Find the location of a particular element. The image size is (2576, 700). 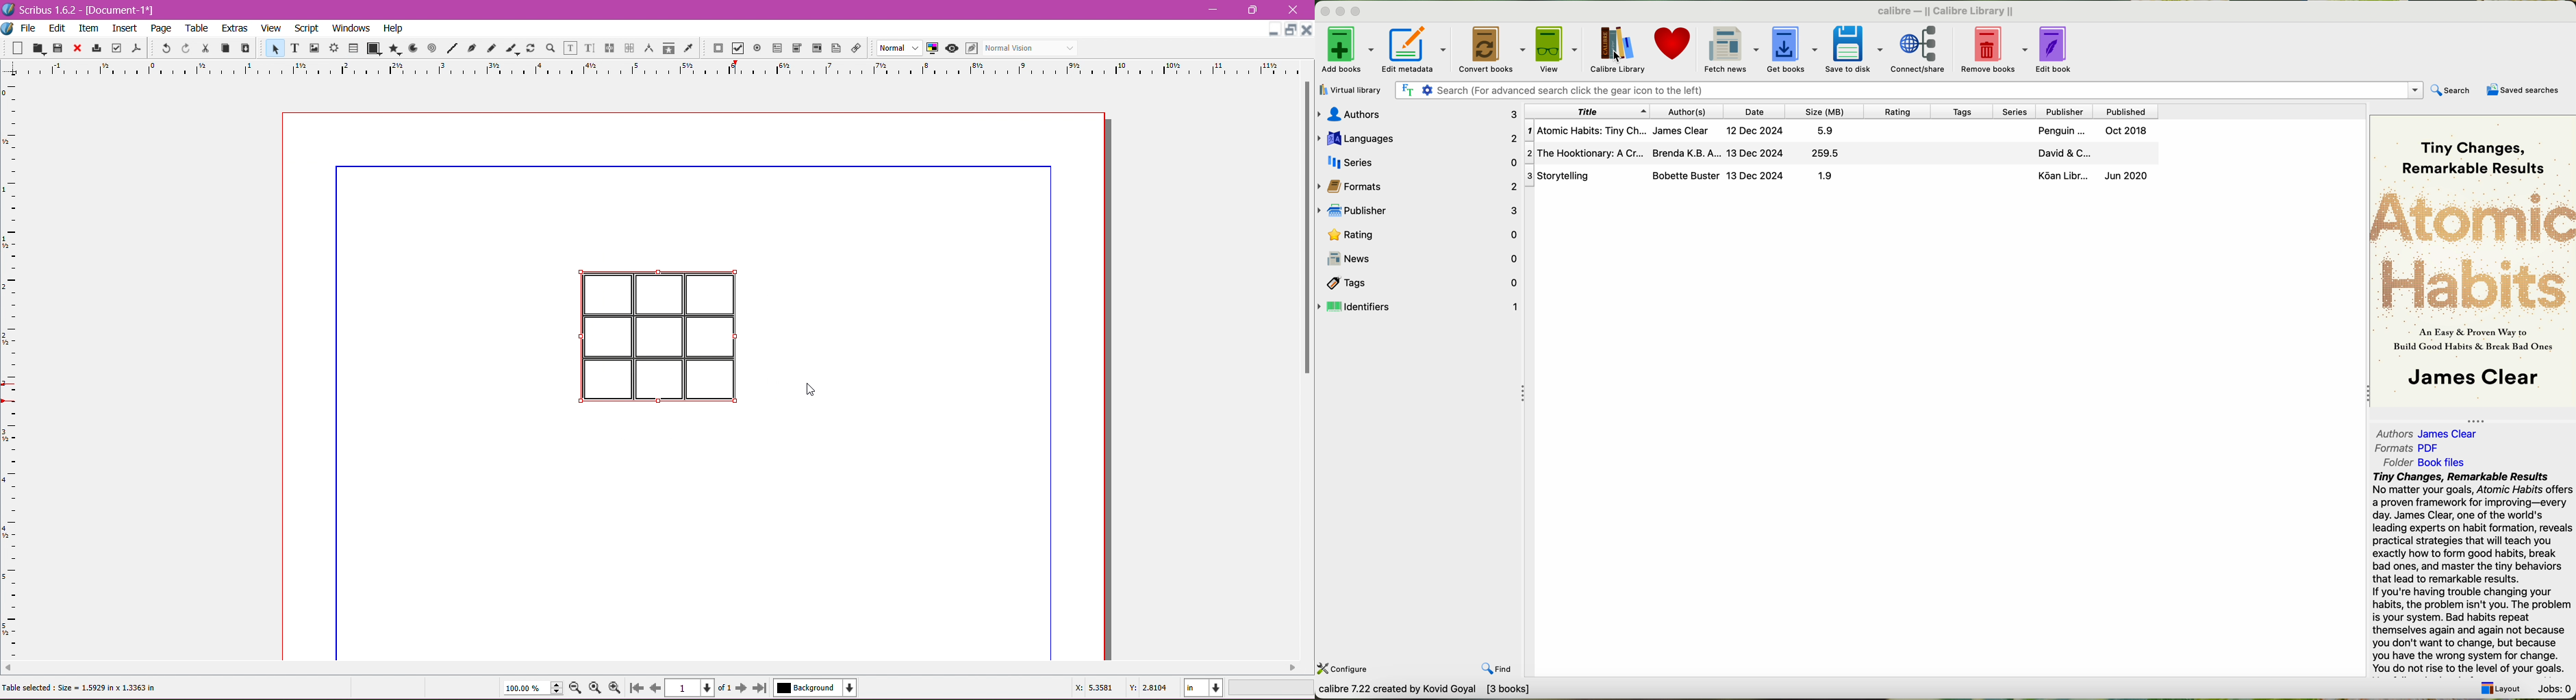

 is located at coordinates (306, 27).